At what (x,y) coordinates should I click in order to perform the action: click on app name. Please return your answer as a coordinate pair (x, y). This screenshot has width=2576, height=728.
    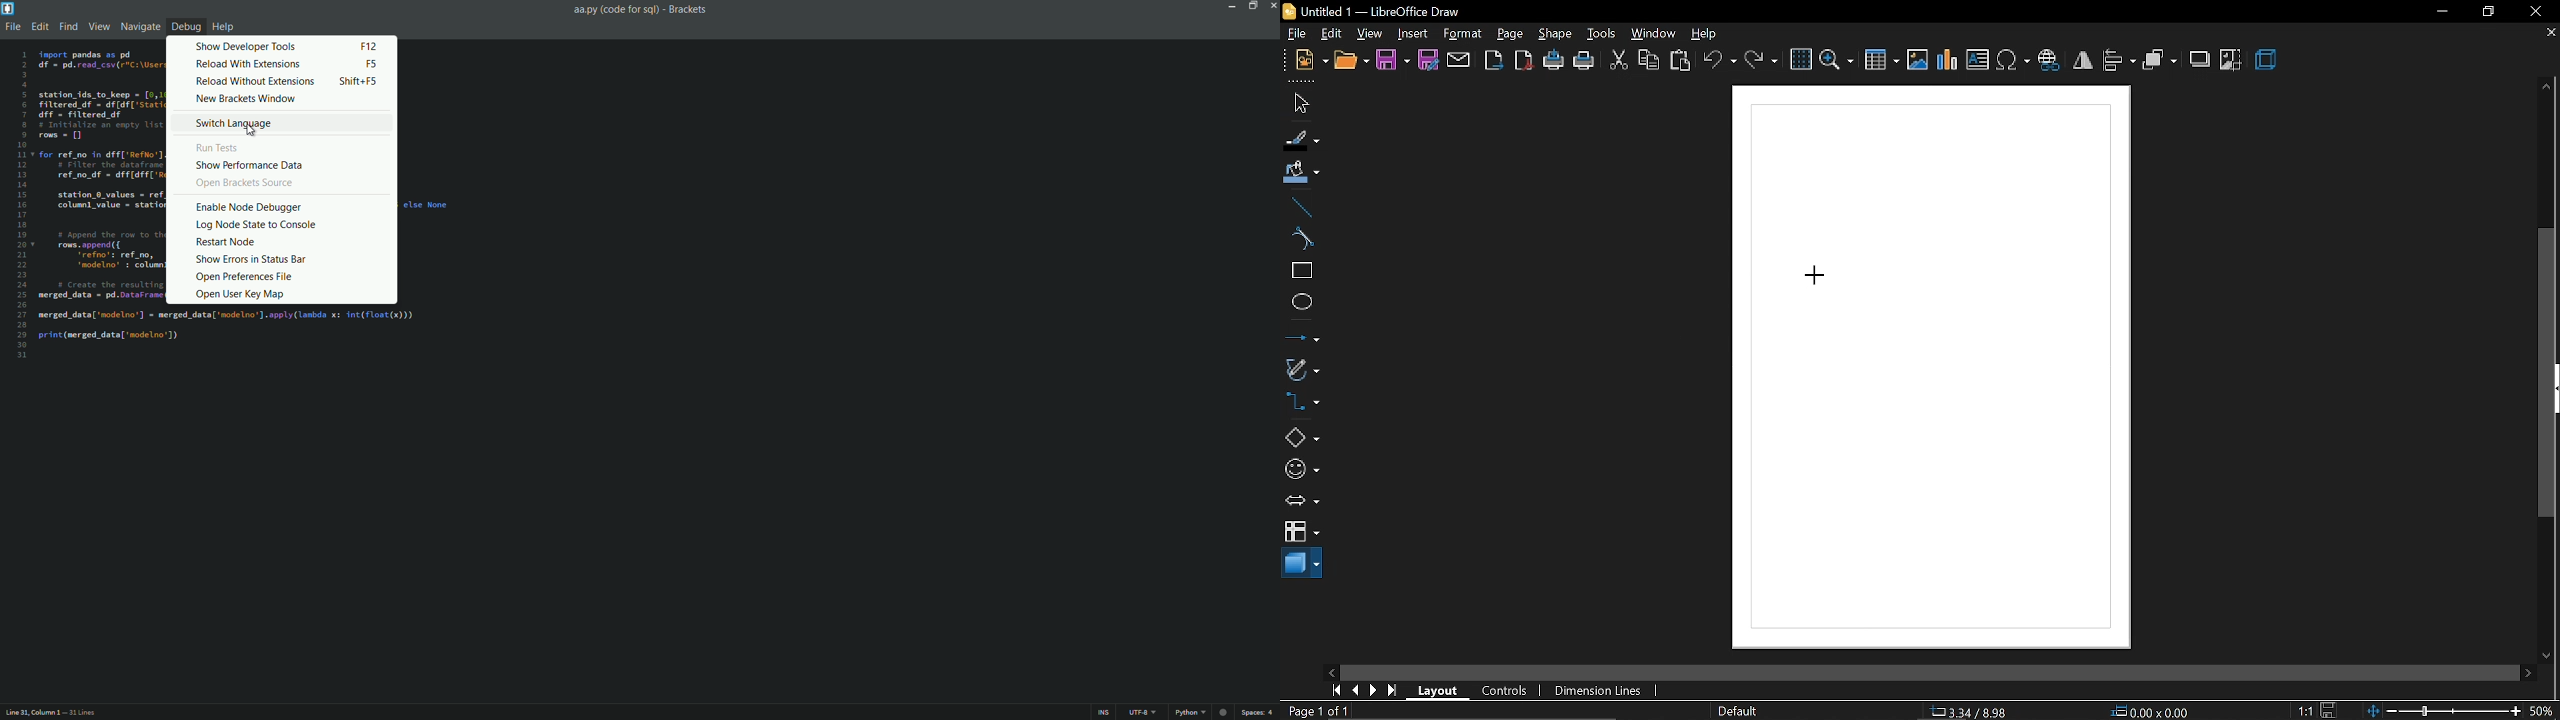
    Looking at the image, I should click on (687, 9).